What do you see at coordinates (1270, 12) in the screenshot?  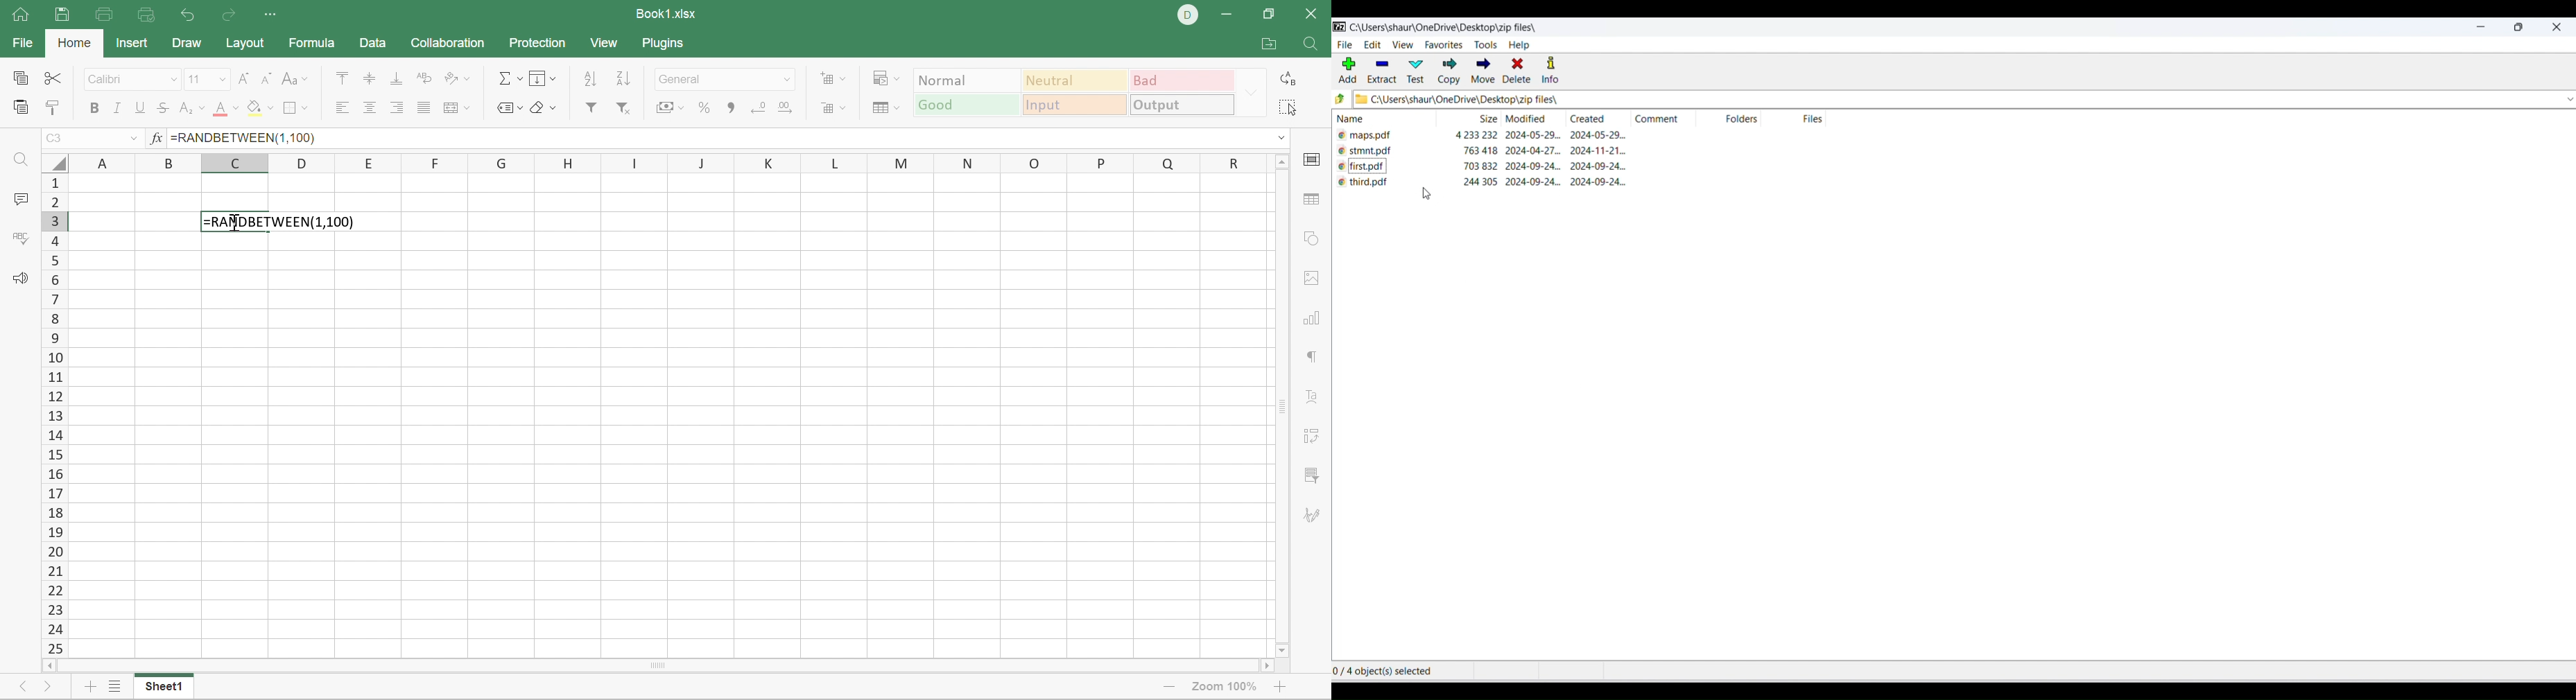 I see `Restore Down` at bounding box center [1270, 12].